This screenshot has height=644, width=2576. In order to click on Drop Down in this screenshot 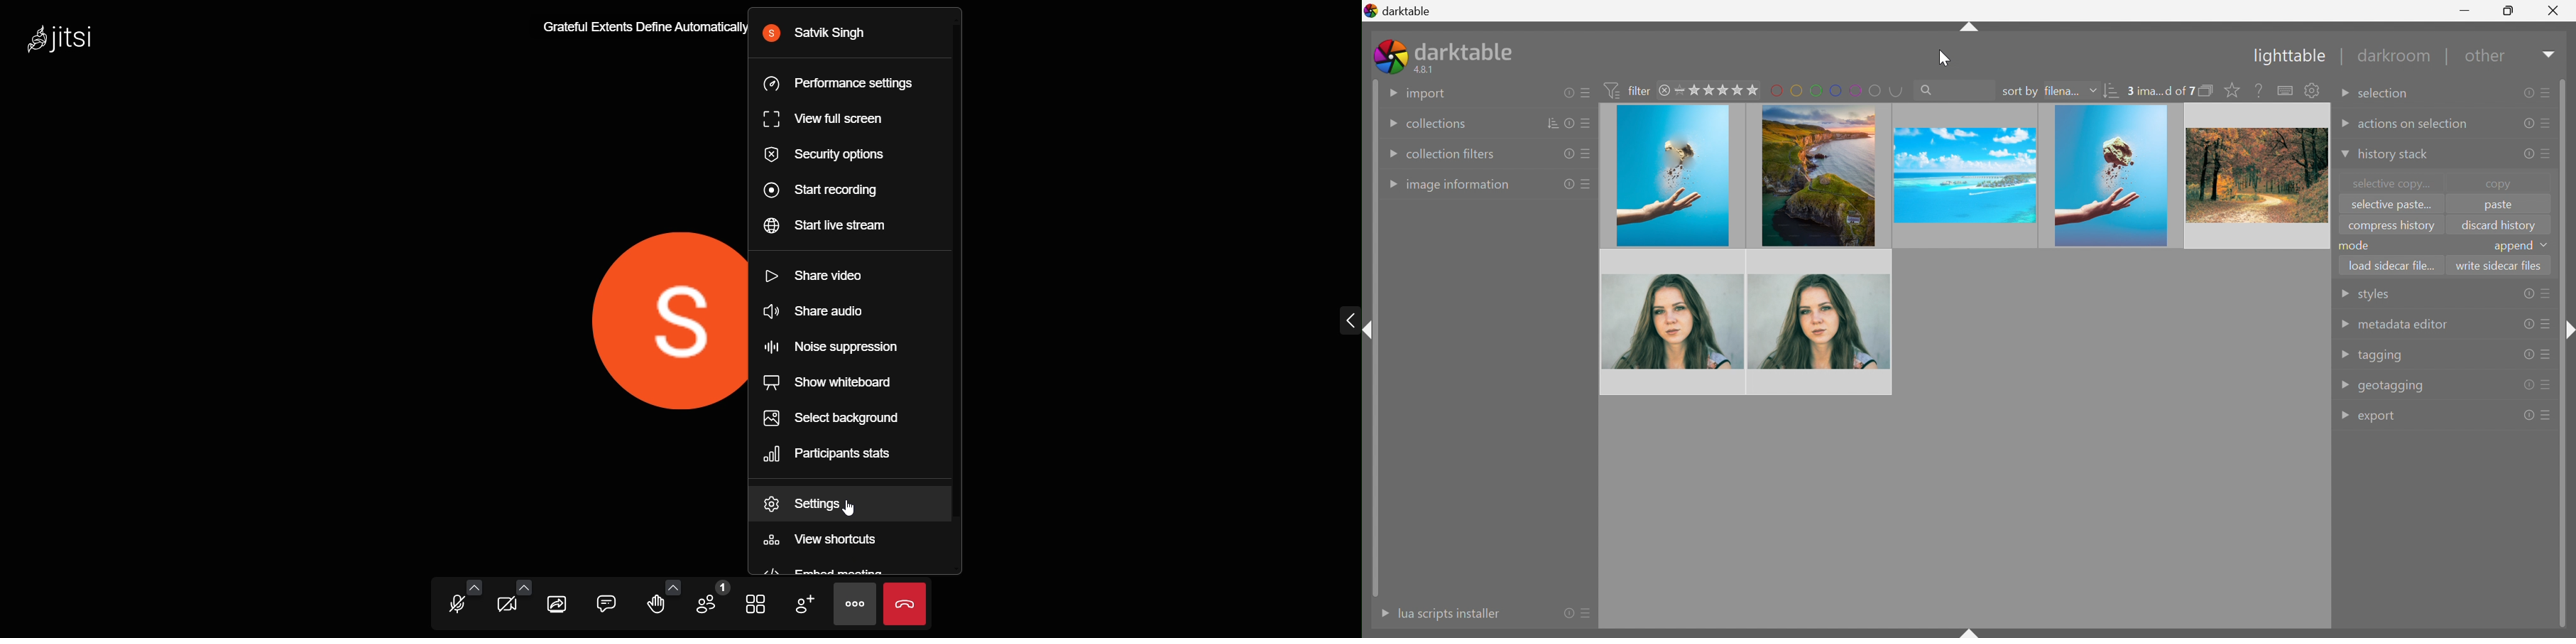, I will do `click(1390, 185)`.